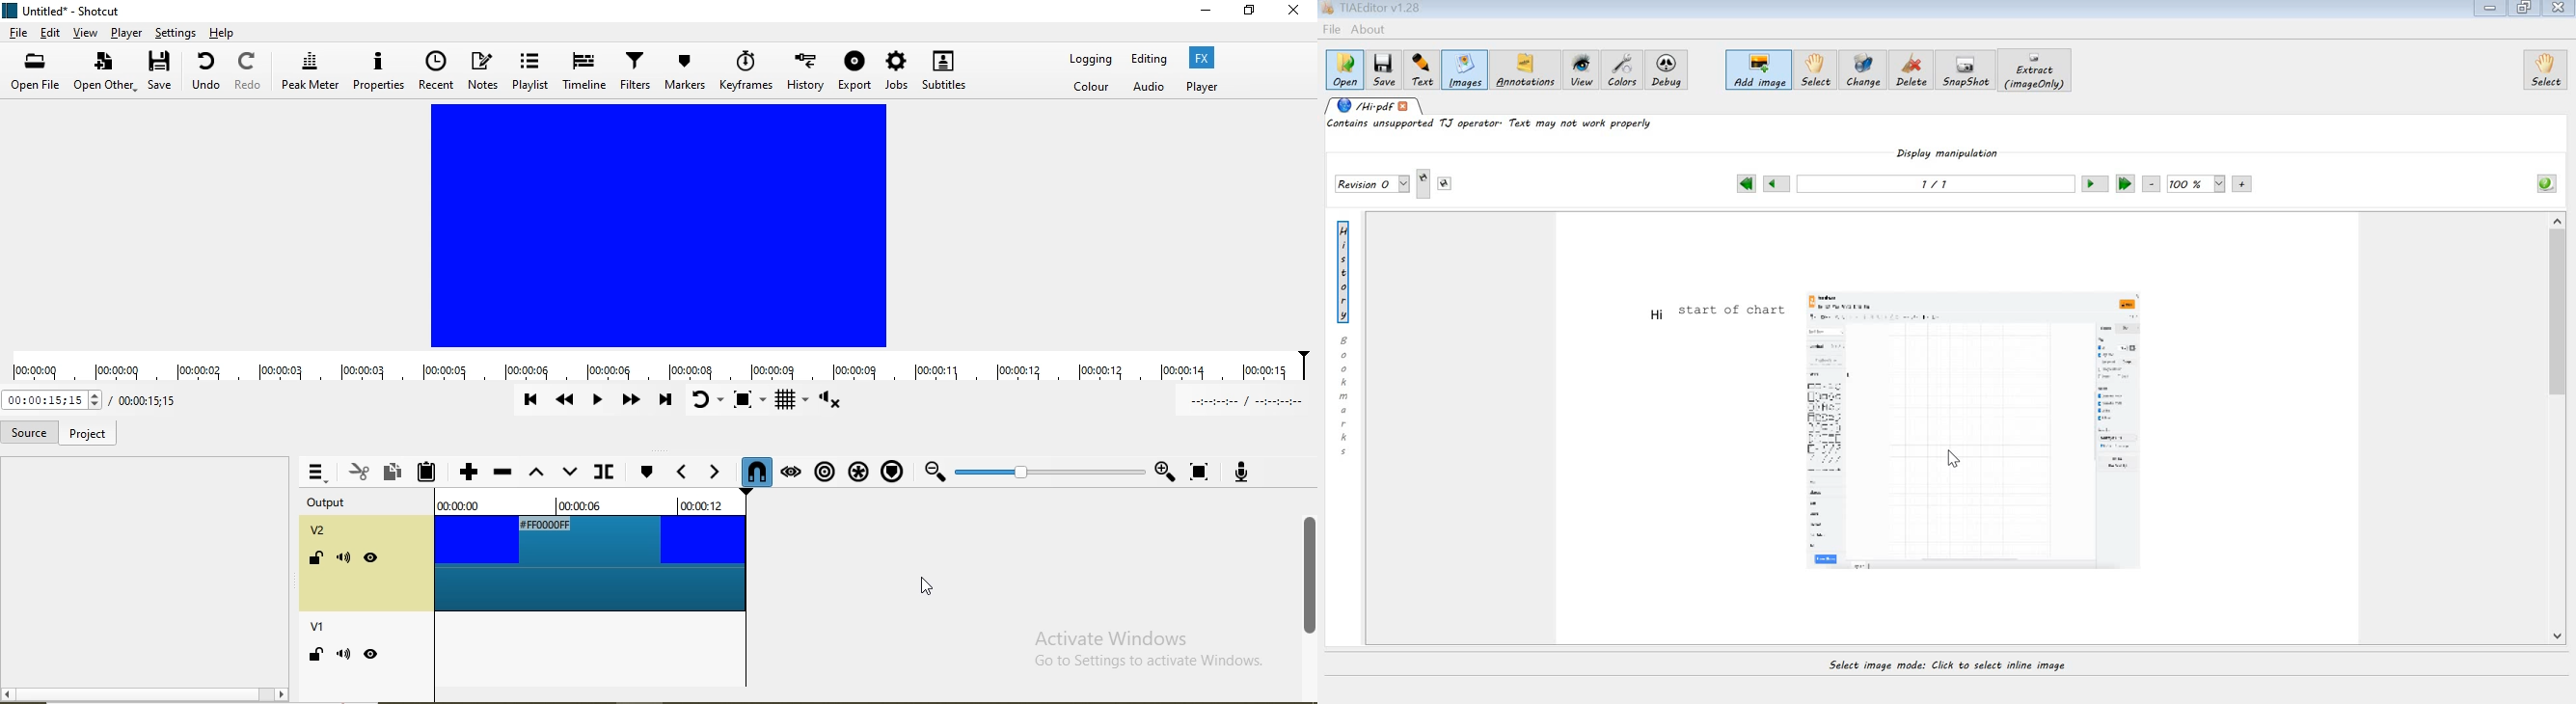  Describe the element at coordinates (897, 68) in the screenshot. I see `jobs` at that location.